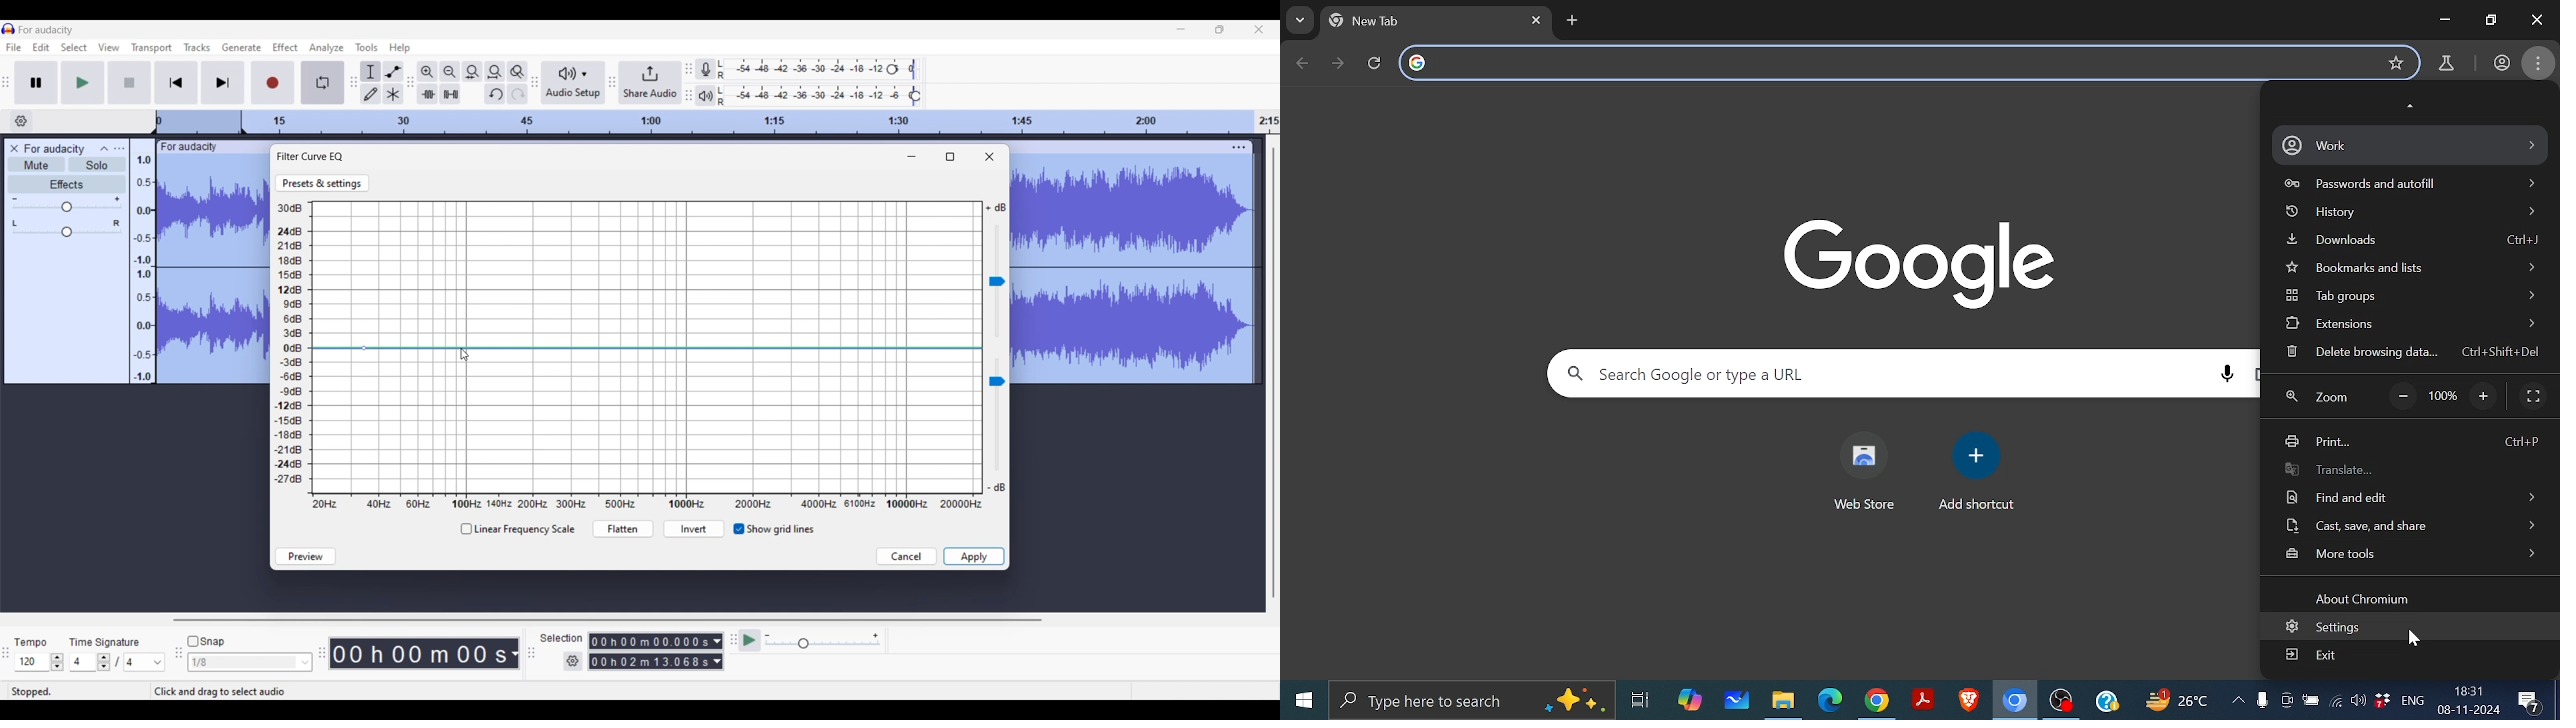  I want to click on Analyze menu, so click(326, 48).